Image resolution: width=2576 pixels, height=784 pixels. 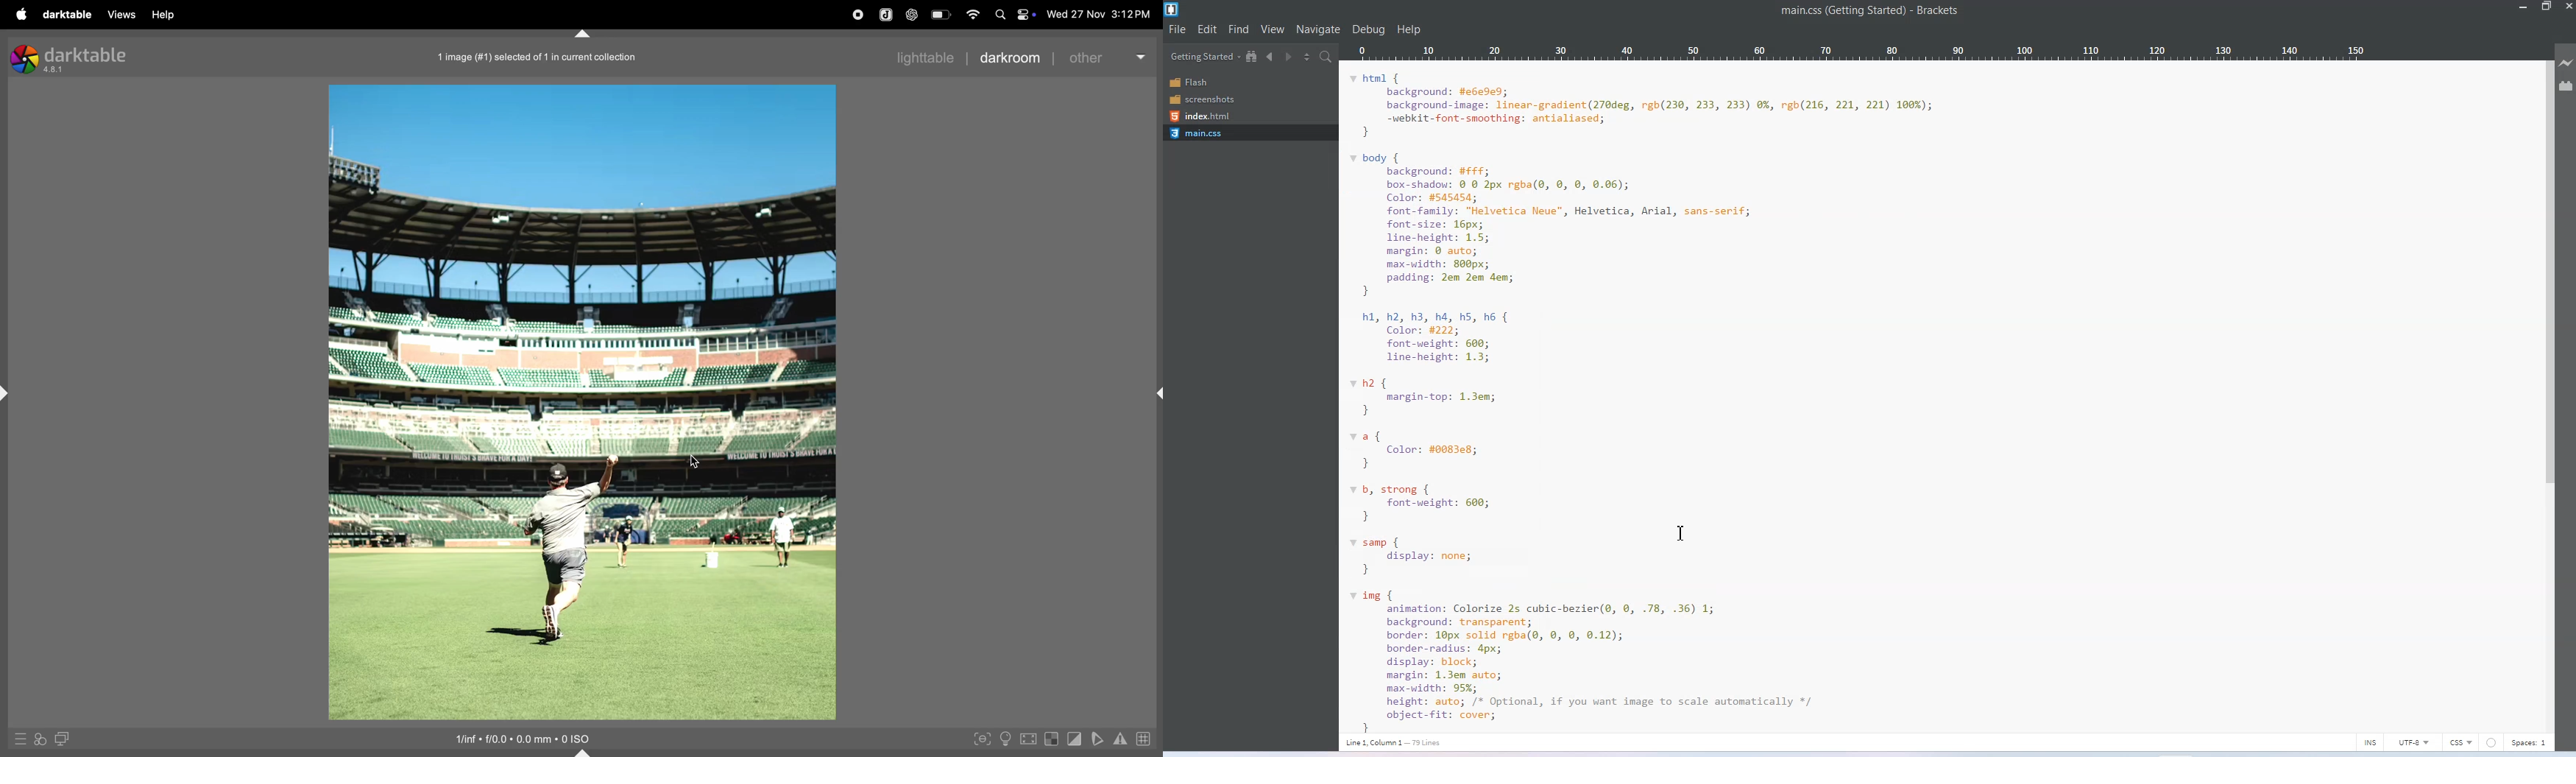 What do you see at coordinates (1156, 392) in the screenshot?
I see `shift+ctrl+r` at bounding box center [1156, 392].